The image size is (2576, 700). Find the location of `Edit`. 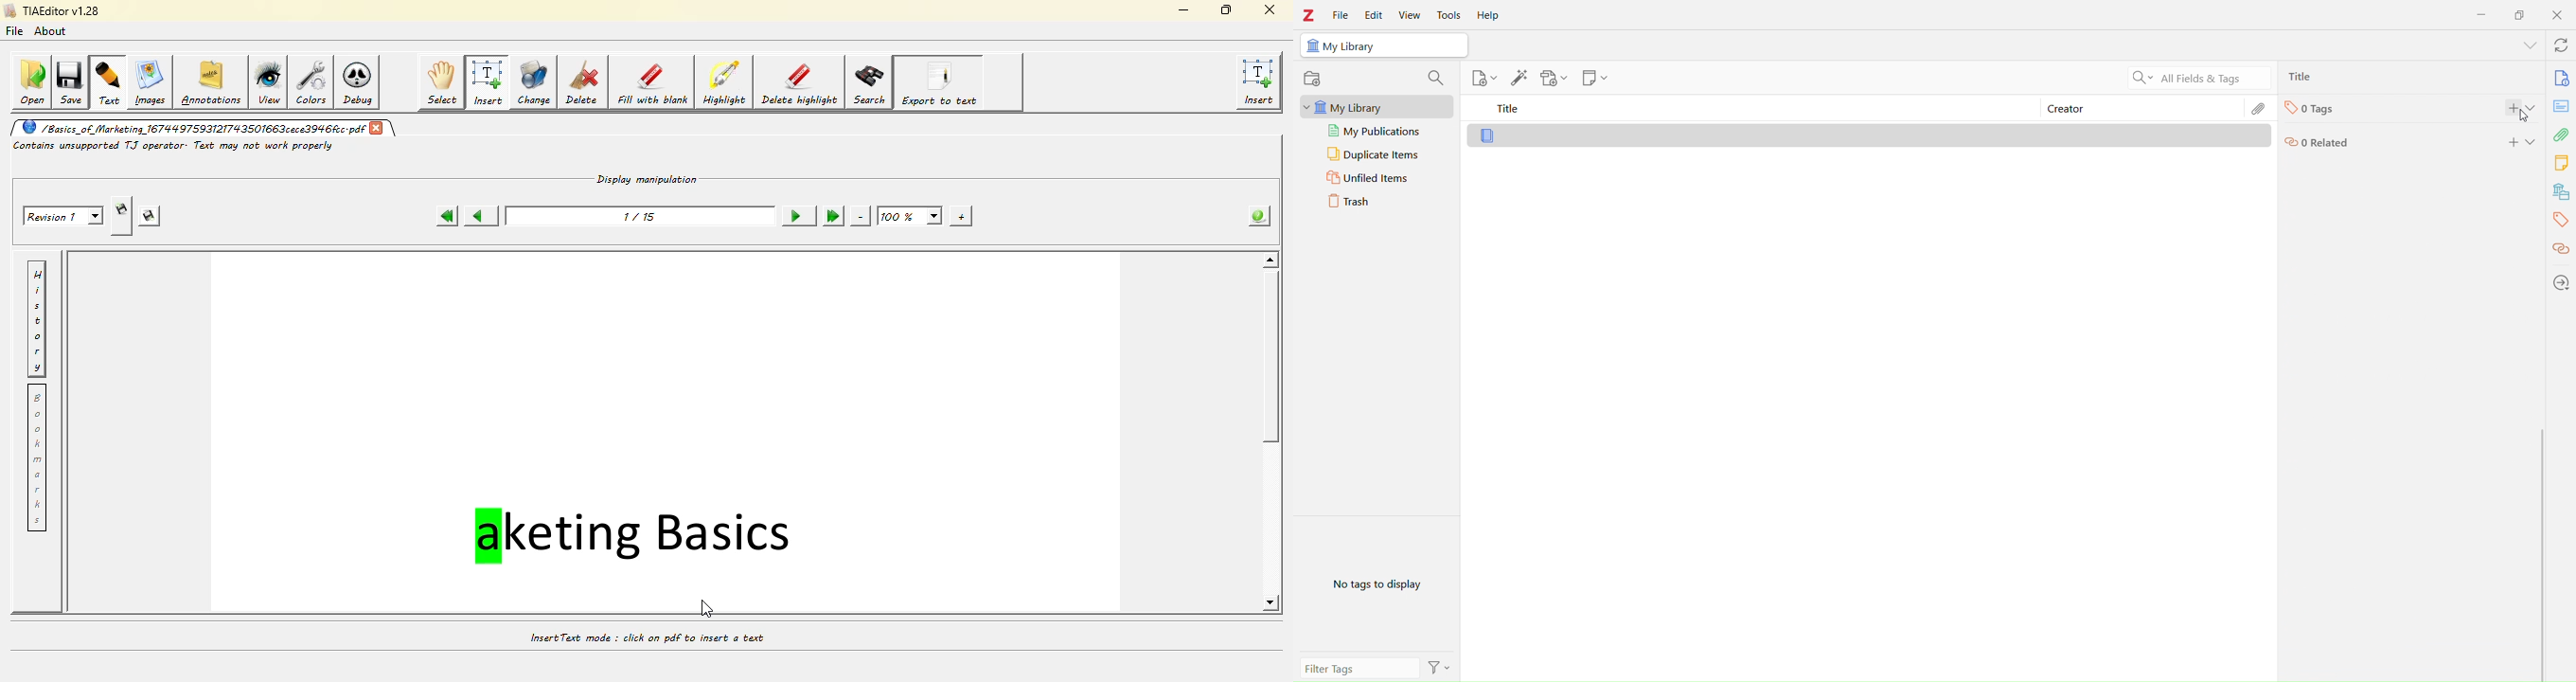

Edit is located at coordinates (2261, 109).